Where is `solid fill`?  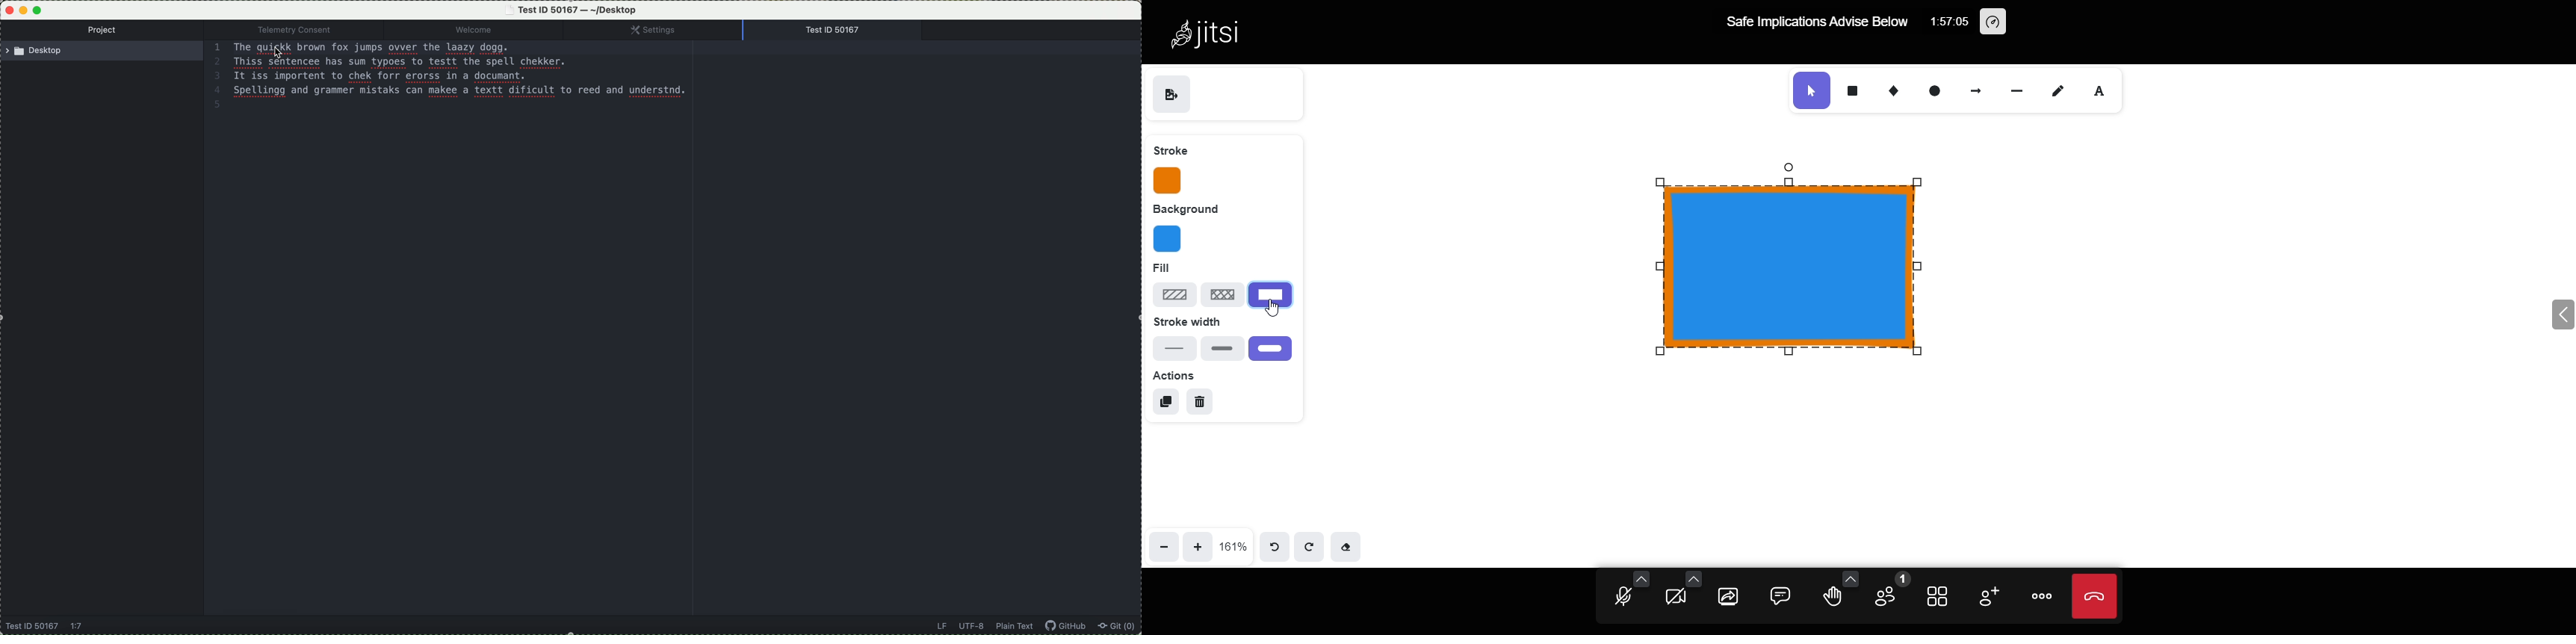
solid fill is located at coordinates (1272, 293).